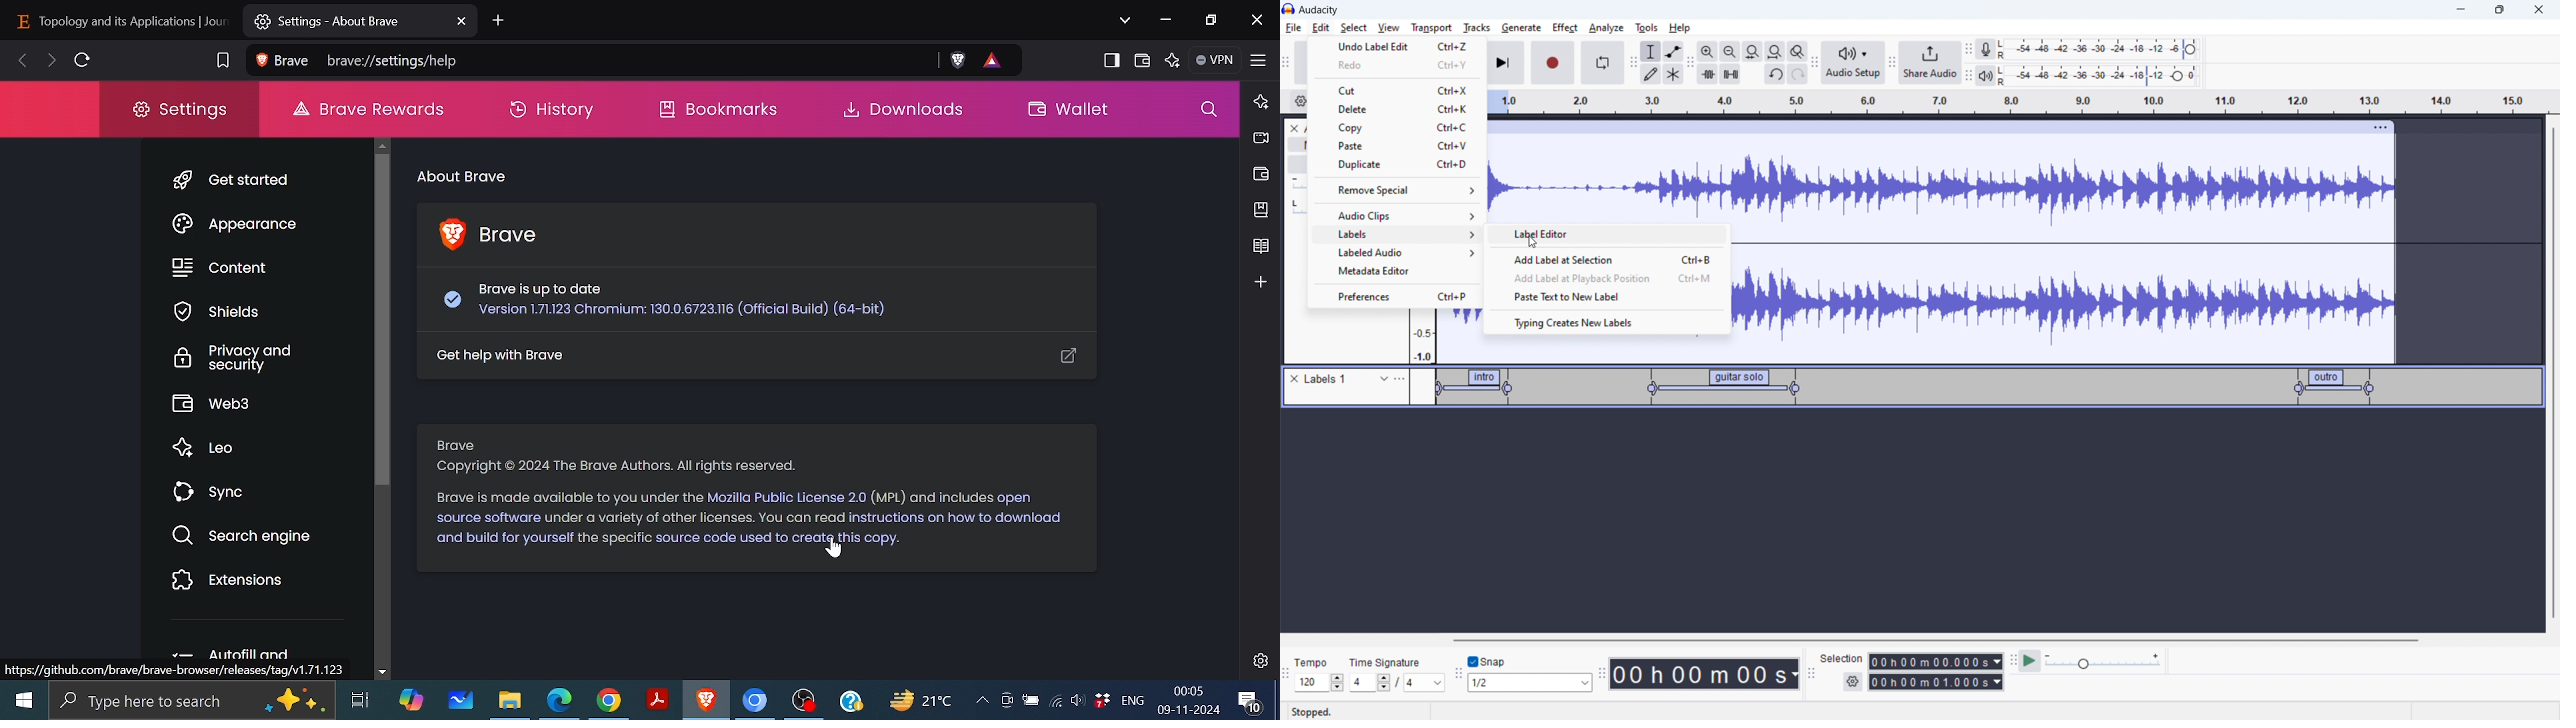  I want to click on Go back to previpous page, so click(23, 61).